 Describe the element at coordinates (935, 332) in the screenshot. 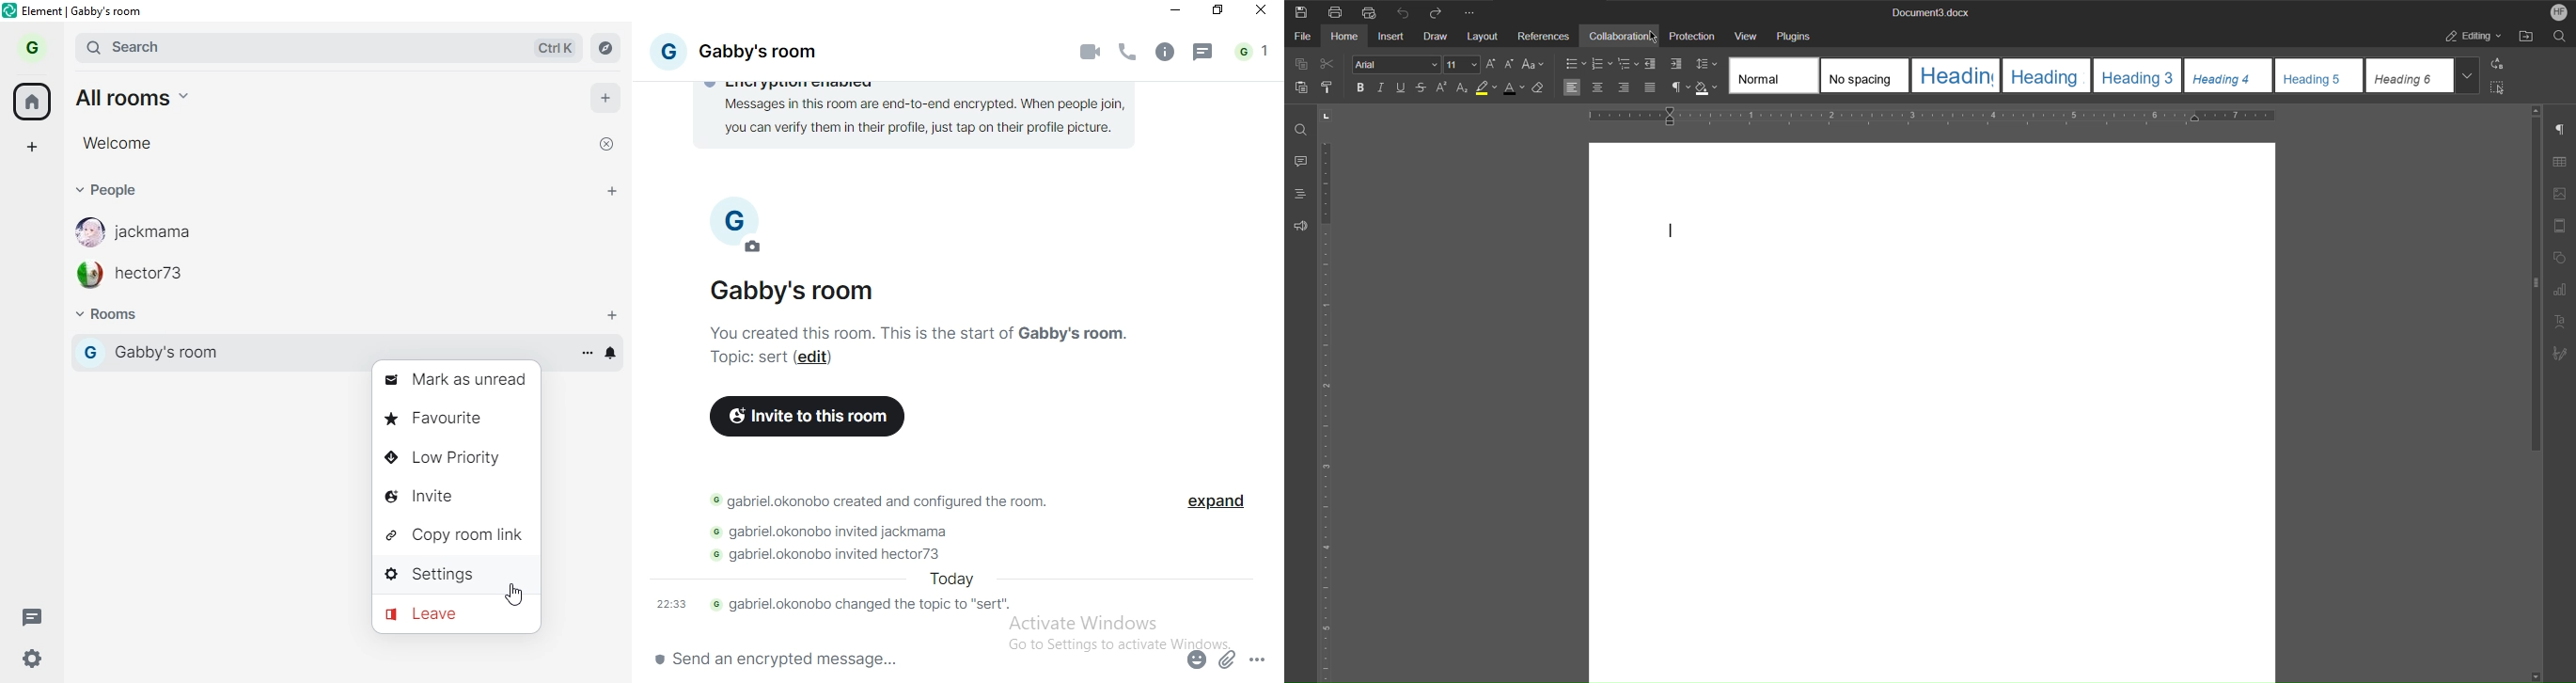

I see `text 2` at that location.